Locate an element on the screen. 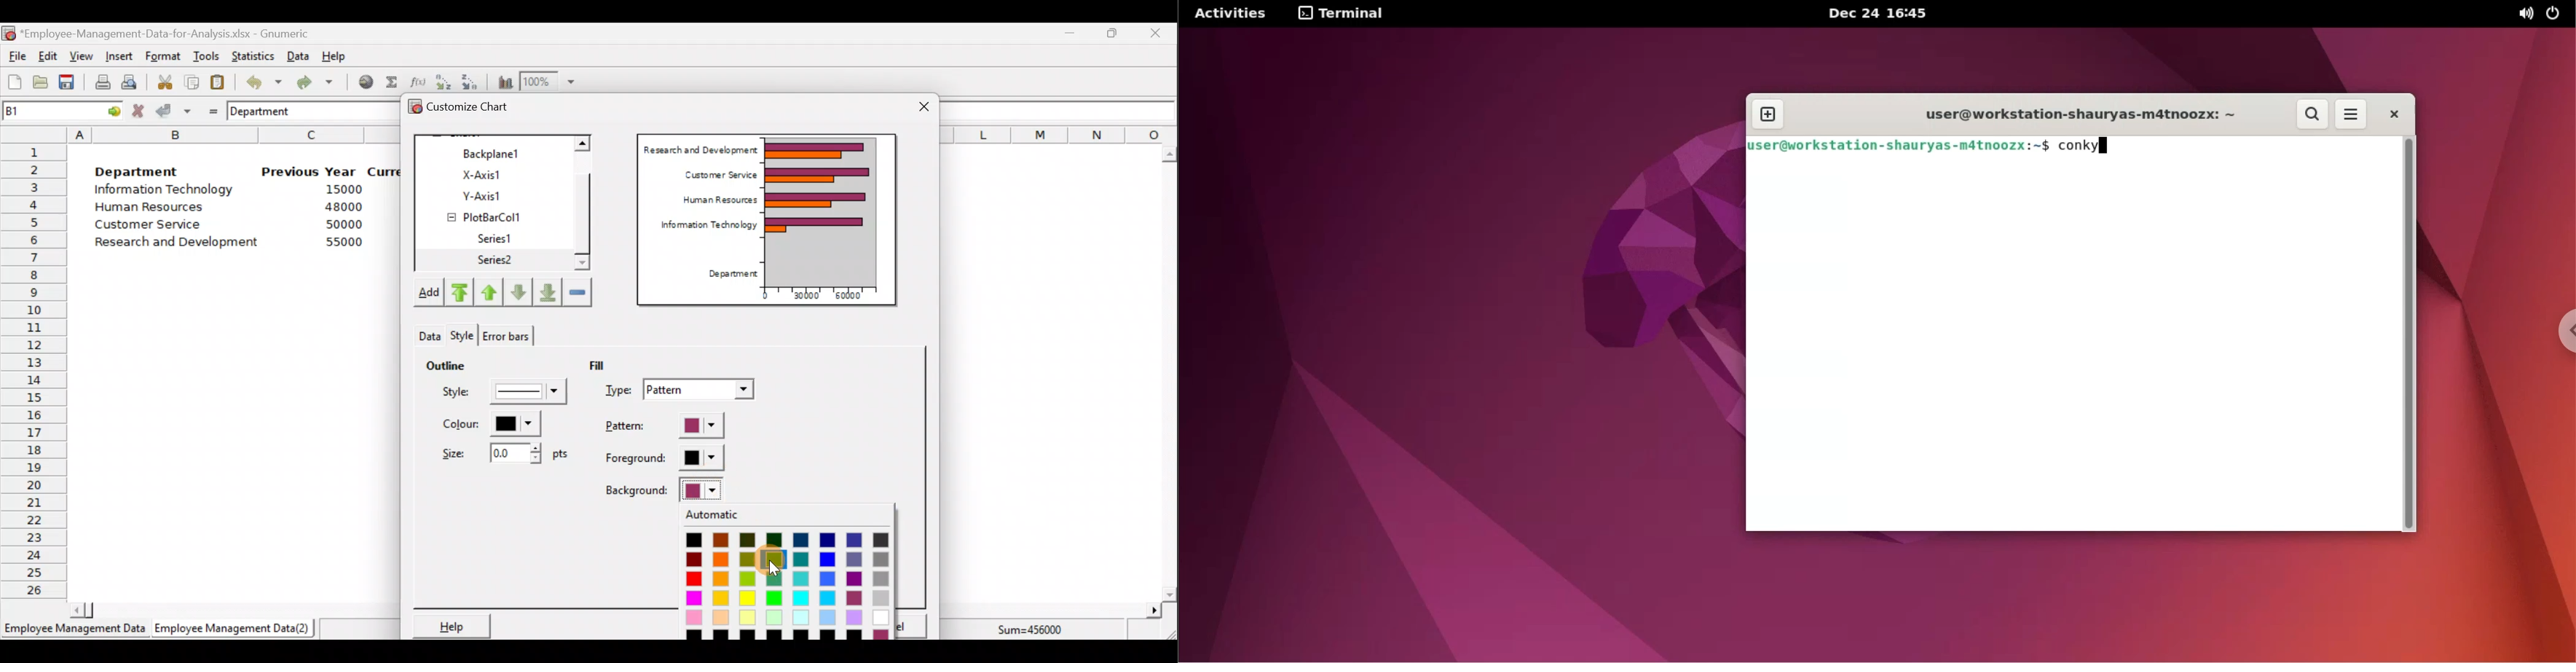 This screenshot has height=672, width=2576. 50000 is located at coordinates (347, 224).